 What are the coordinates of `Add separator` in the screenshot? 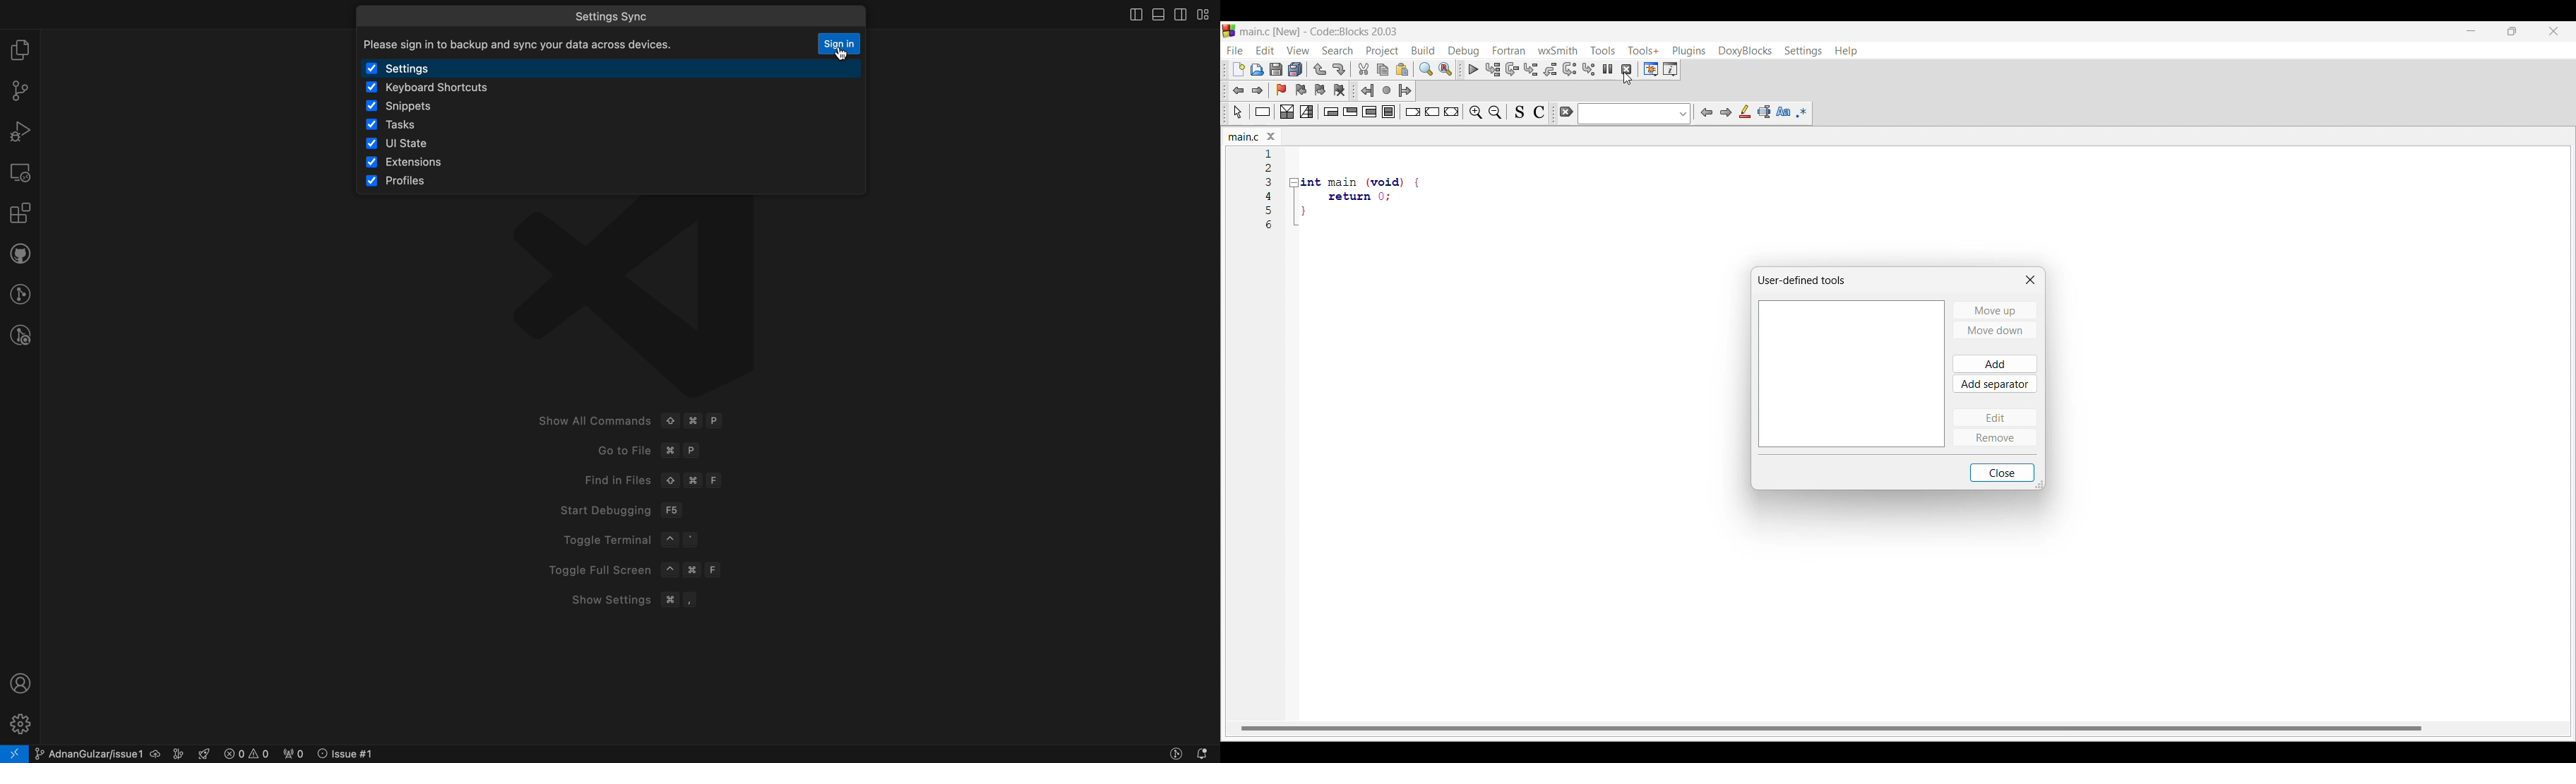 It's located at (1995, 384).